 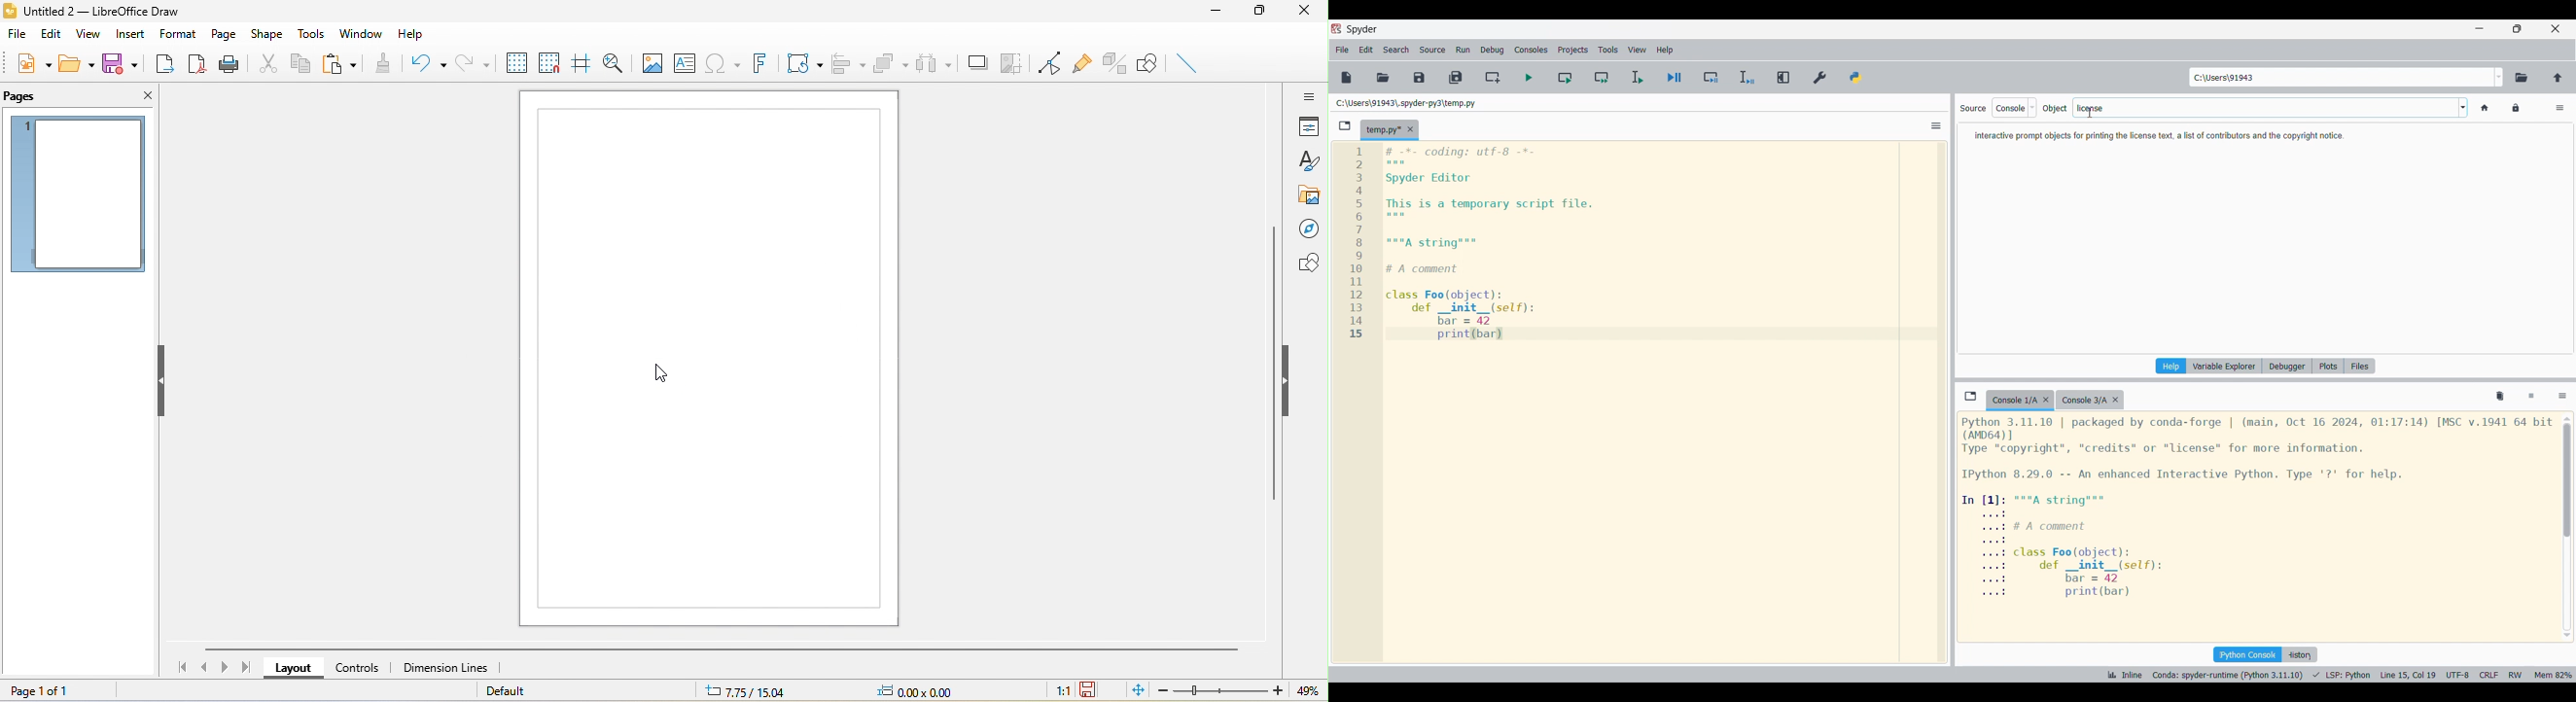 What do you see at coordinates (2517, 29) in the screenshot?
I see `Show in smaller tab` at bounding box center [2517, 29].